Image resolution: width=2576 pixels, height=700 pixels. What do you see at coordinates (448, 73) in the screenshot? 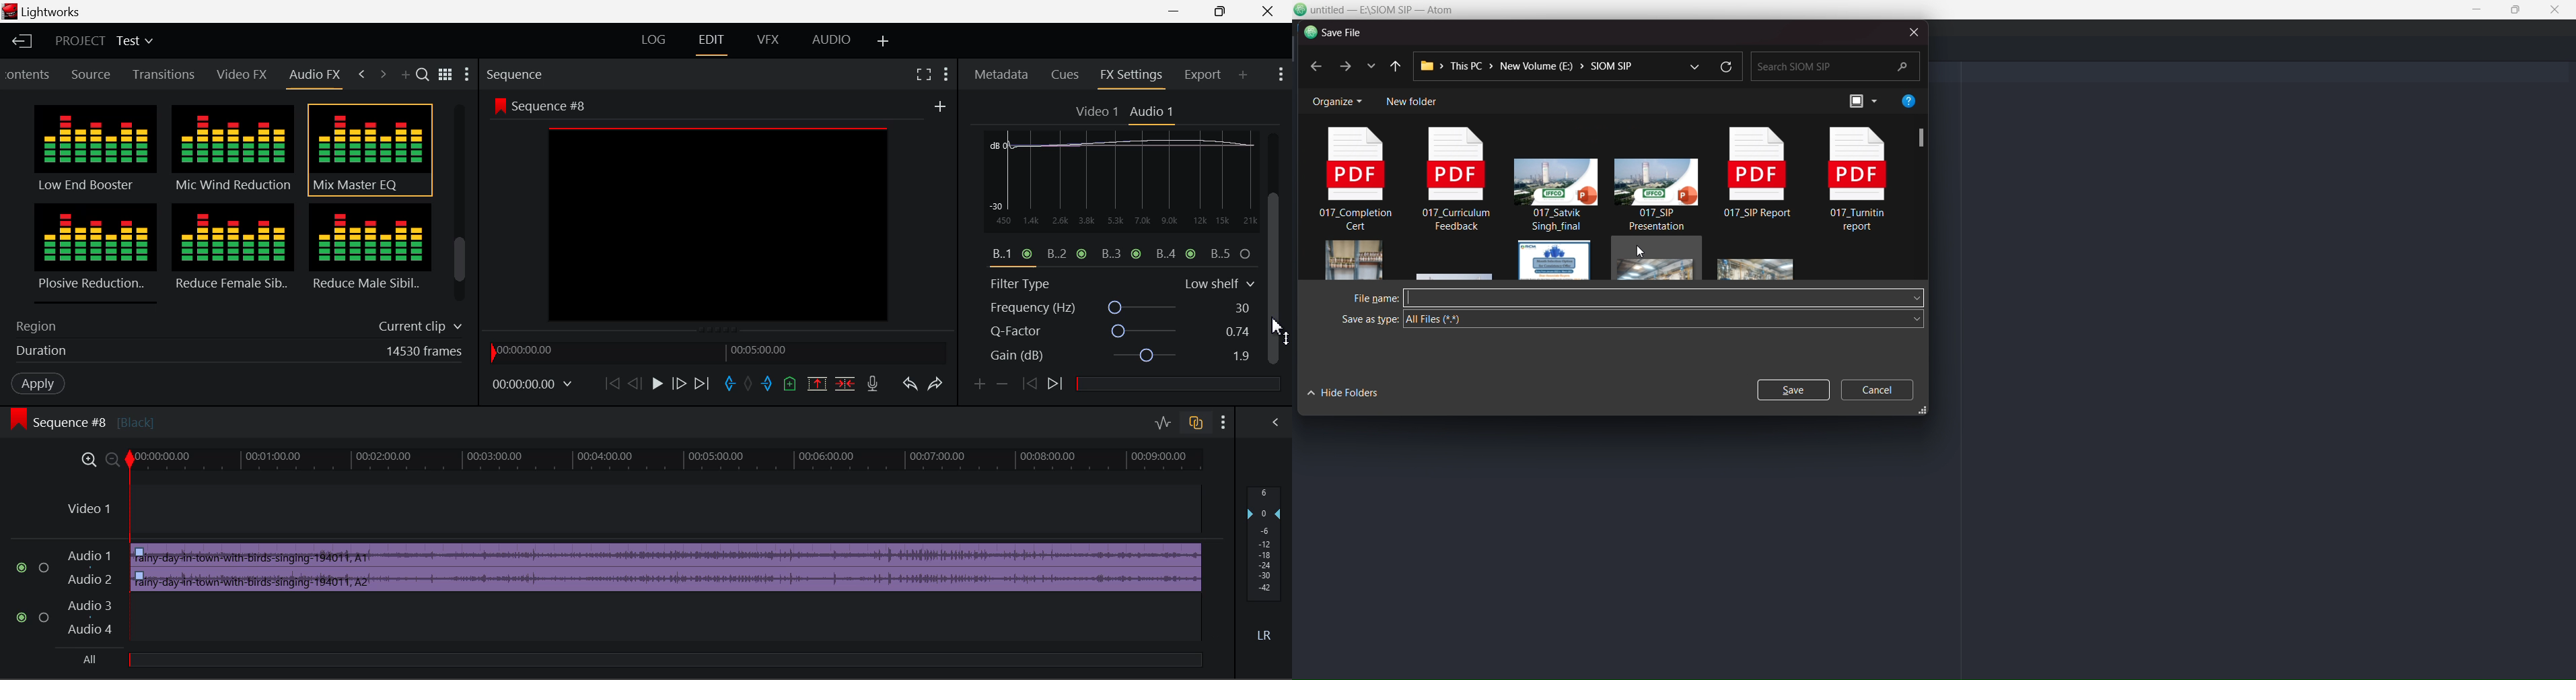
I see `Toggle between title and list view` at bounding box center [448, 73].